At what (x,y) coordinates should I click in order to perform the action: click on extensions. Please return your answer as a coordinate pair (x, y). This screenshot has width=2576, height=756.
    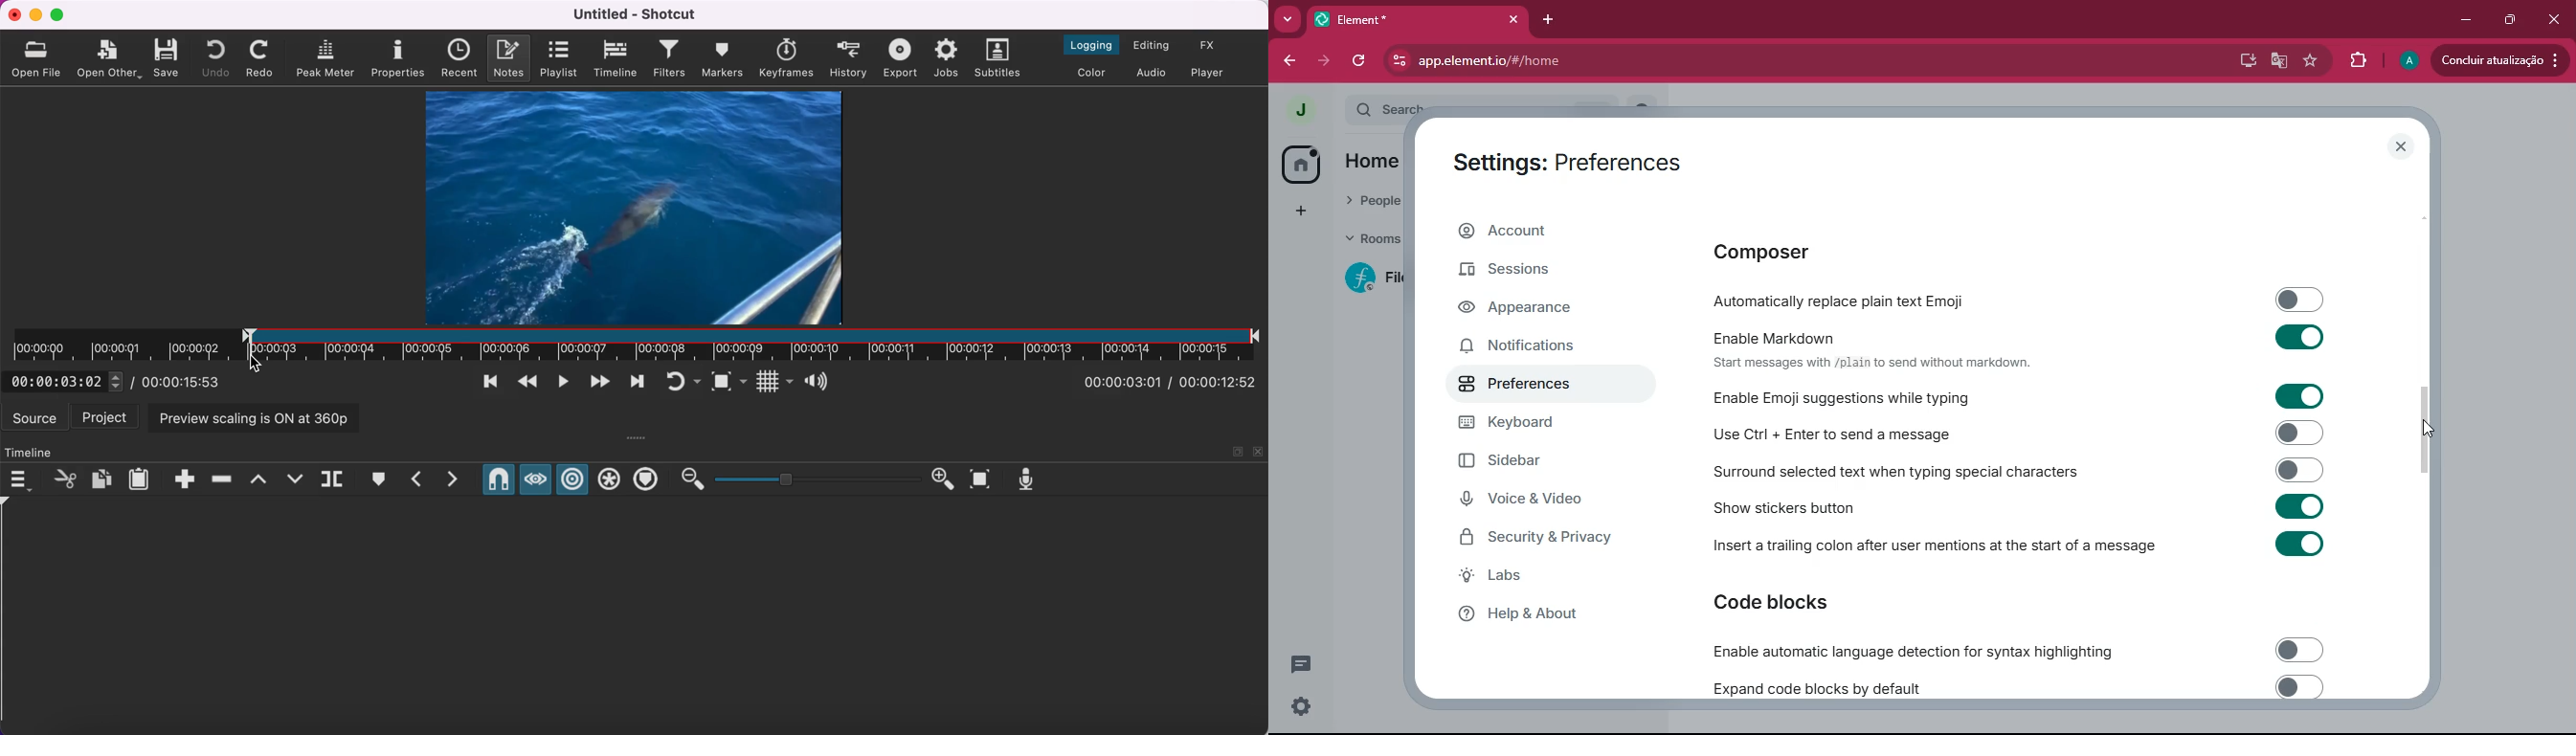
    Looking at the image, I should click on (2357, 61).